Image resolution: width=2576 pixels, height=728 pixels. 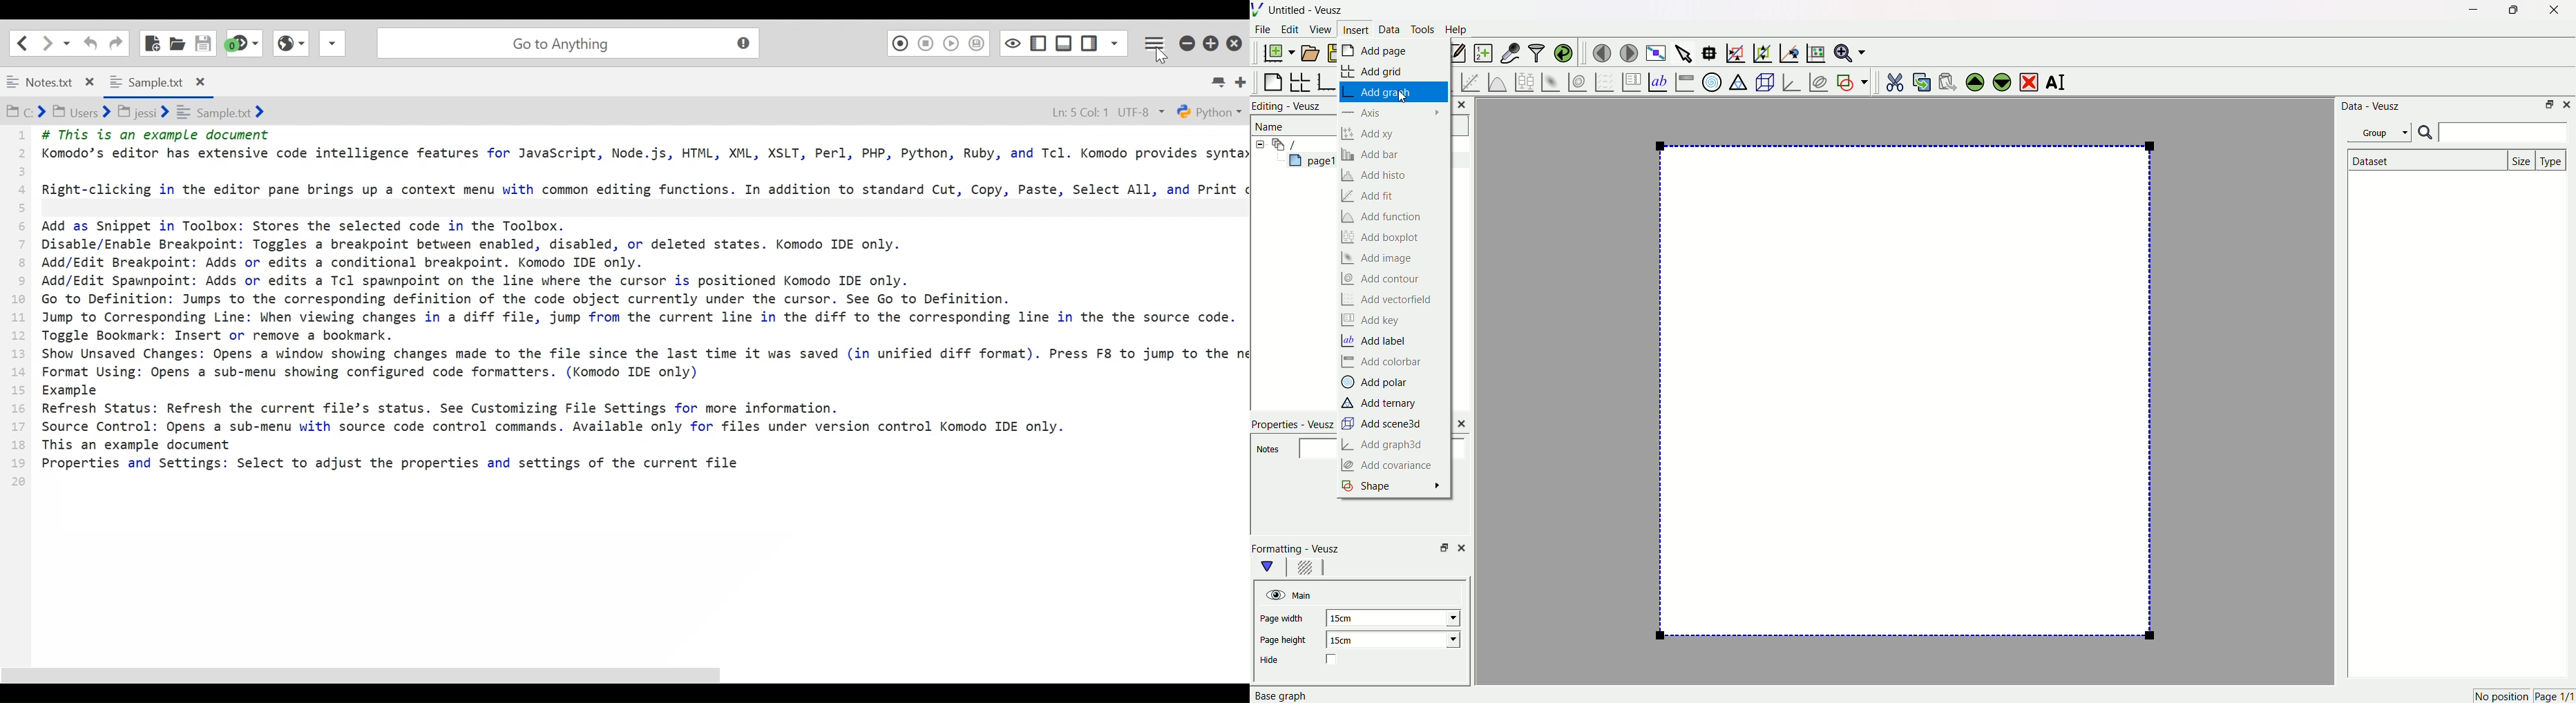 I want to click on Show/Hide Bottom Pane, so click(x=1065, y=42).